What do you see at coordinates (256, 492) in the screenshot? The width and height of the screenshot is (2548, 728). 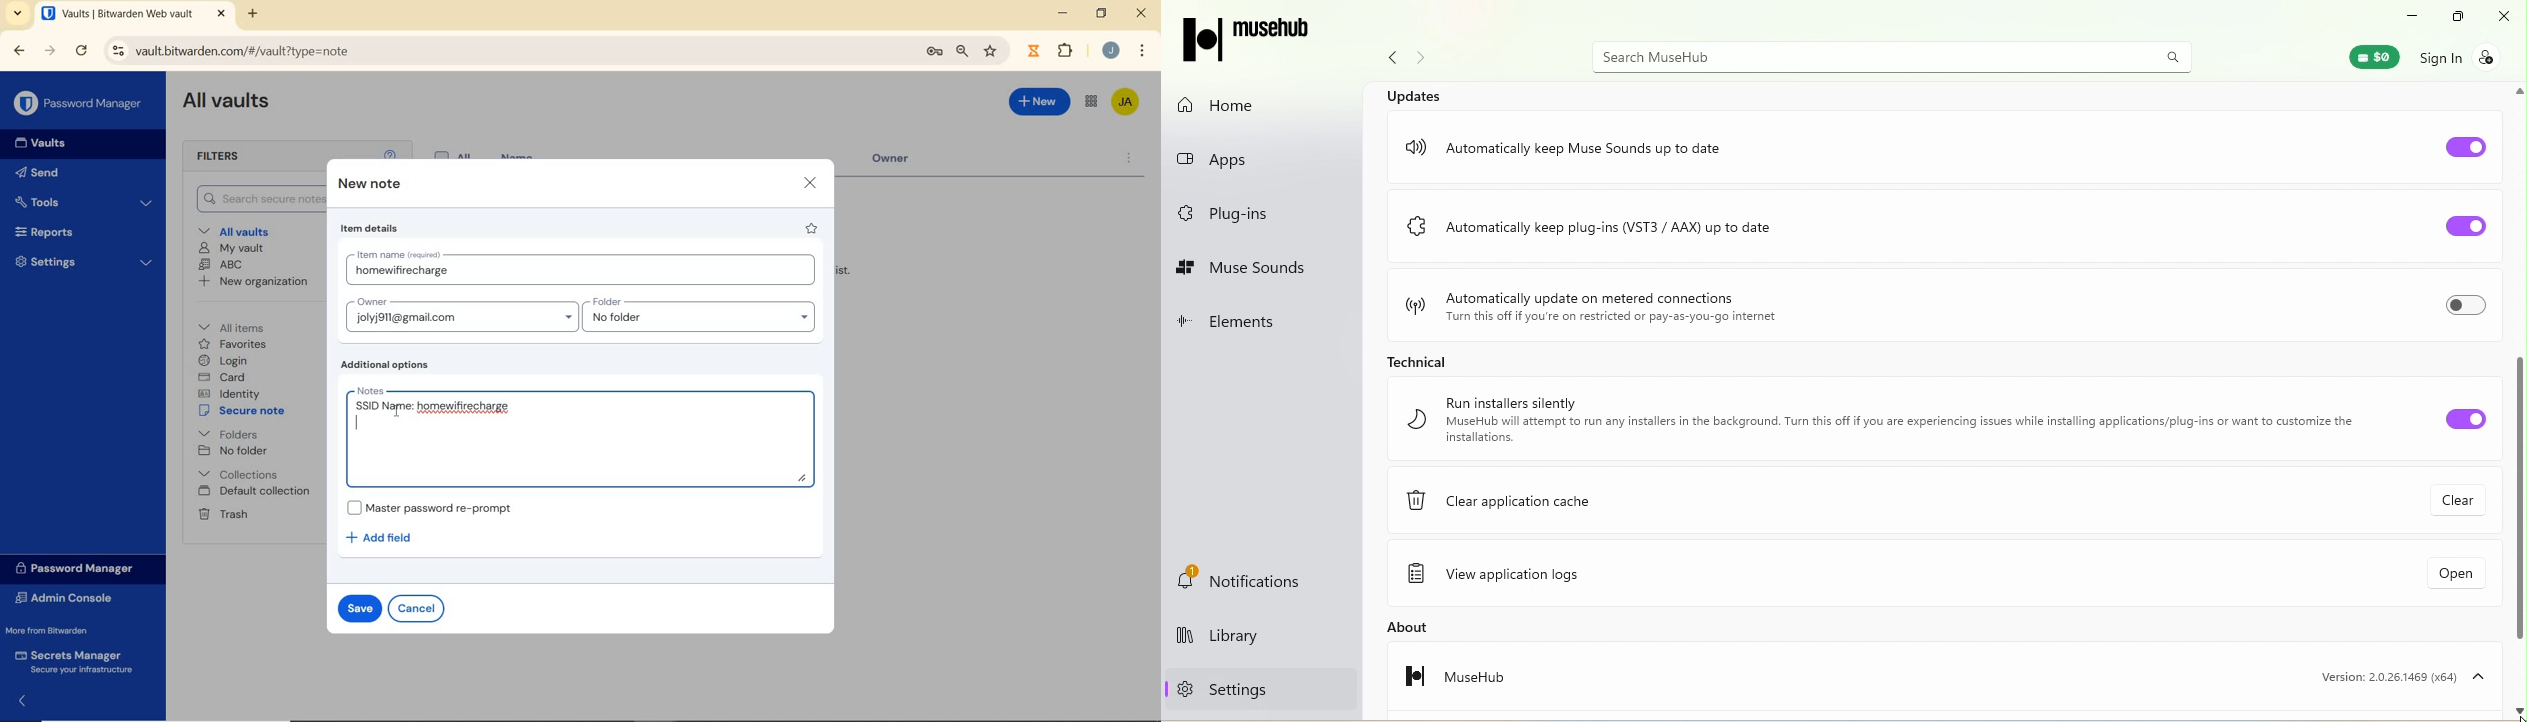 I see `Default collection` at bounding box center [256, 492].